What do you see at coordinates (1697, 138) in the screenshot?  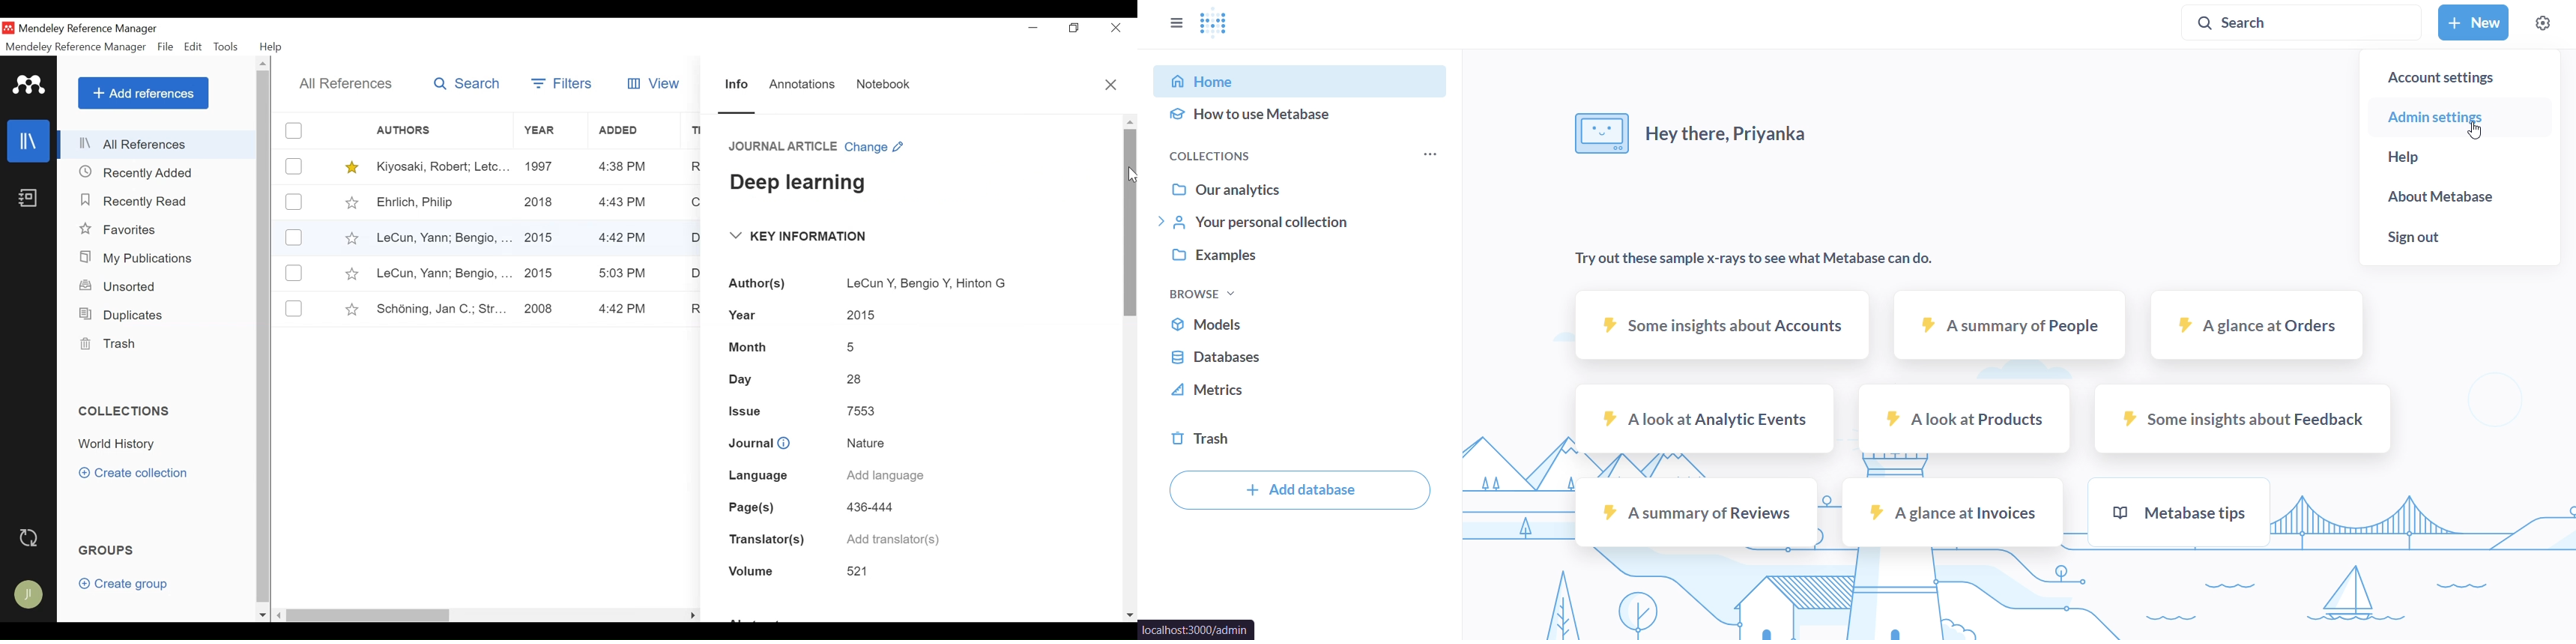 I see `hey there, Priyanka` at bounding box center [1697, 138].